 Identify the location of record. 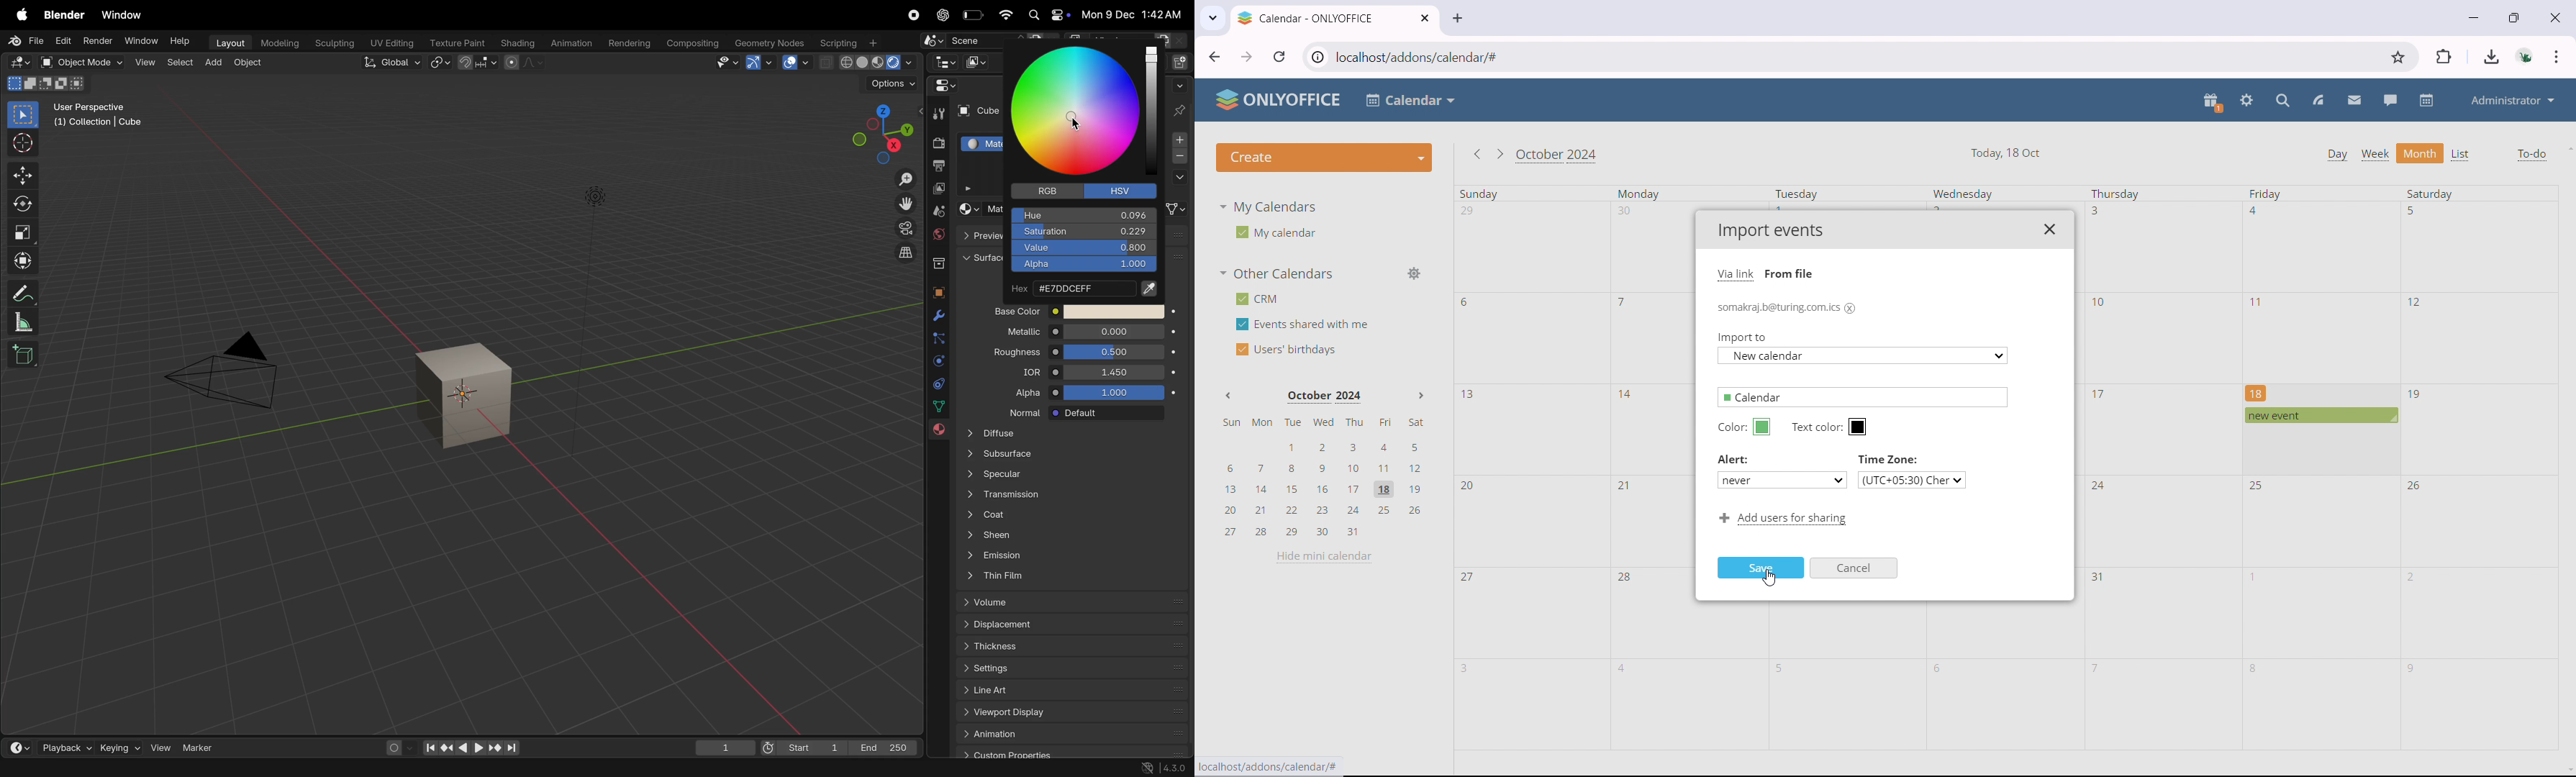
(911, 15).